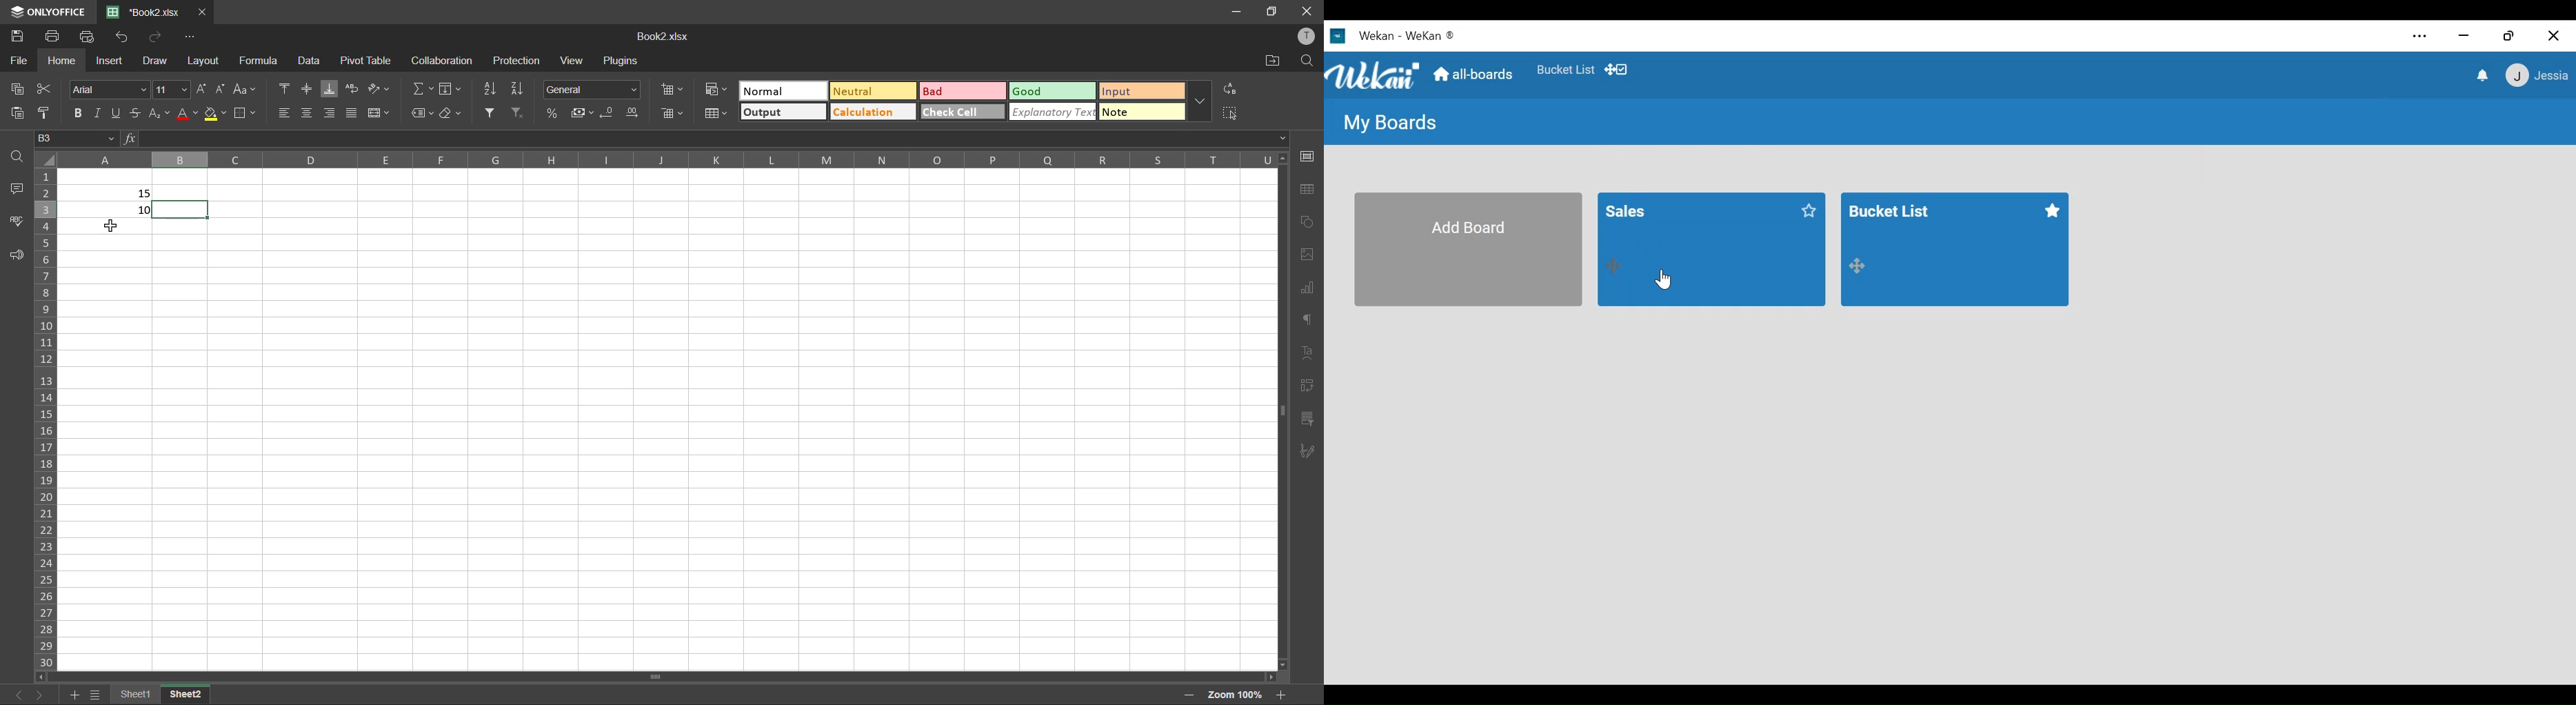 This screenshot has height=728, width=2576. What do you see at coordinates (363, 59) in the screenshot?
I see `pivot table` at bounding box center [363, 59].